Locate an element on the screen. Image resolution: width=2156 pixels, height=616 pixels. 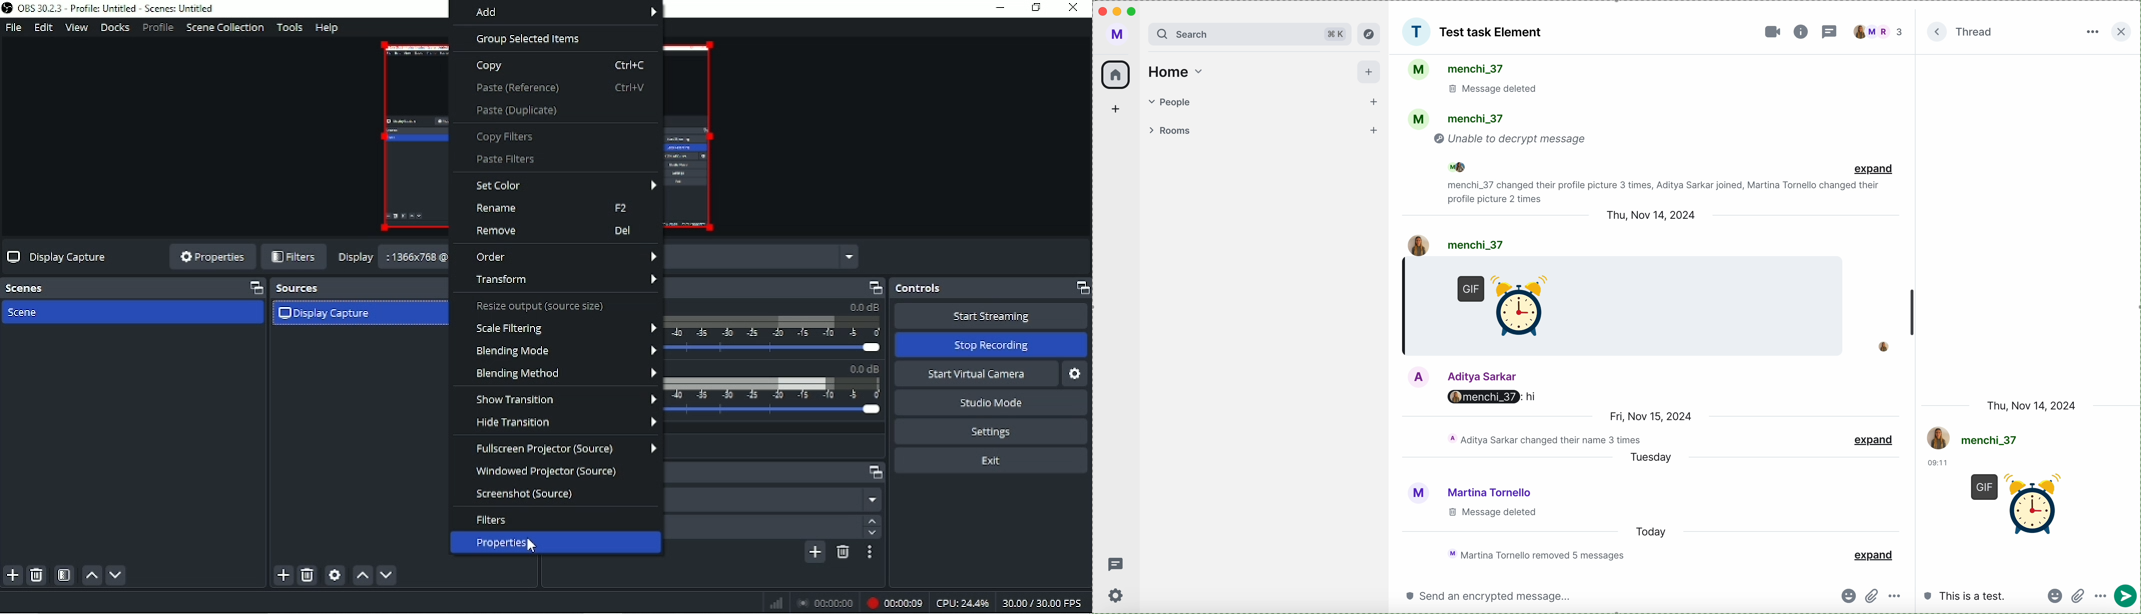
more options is located at coordinates (1897, 597).